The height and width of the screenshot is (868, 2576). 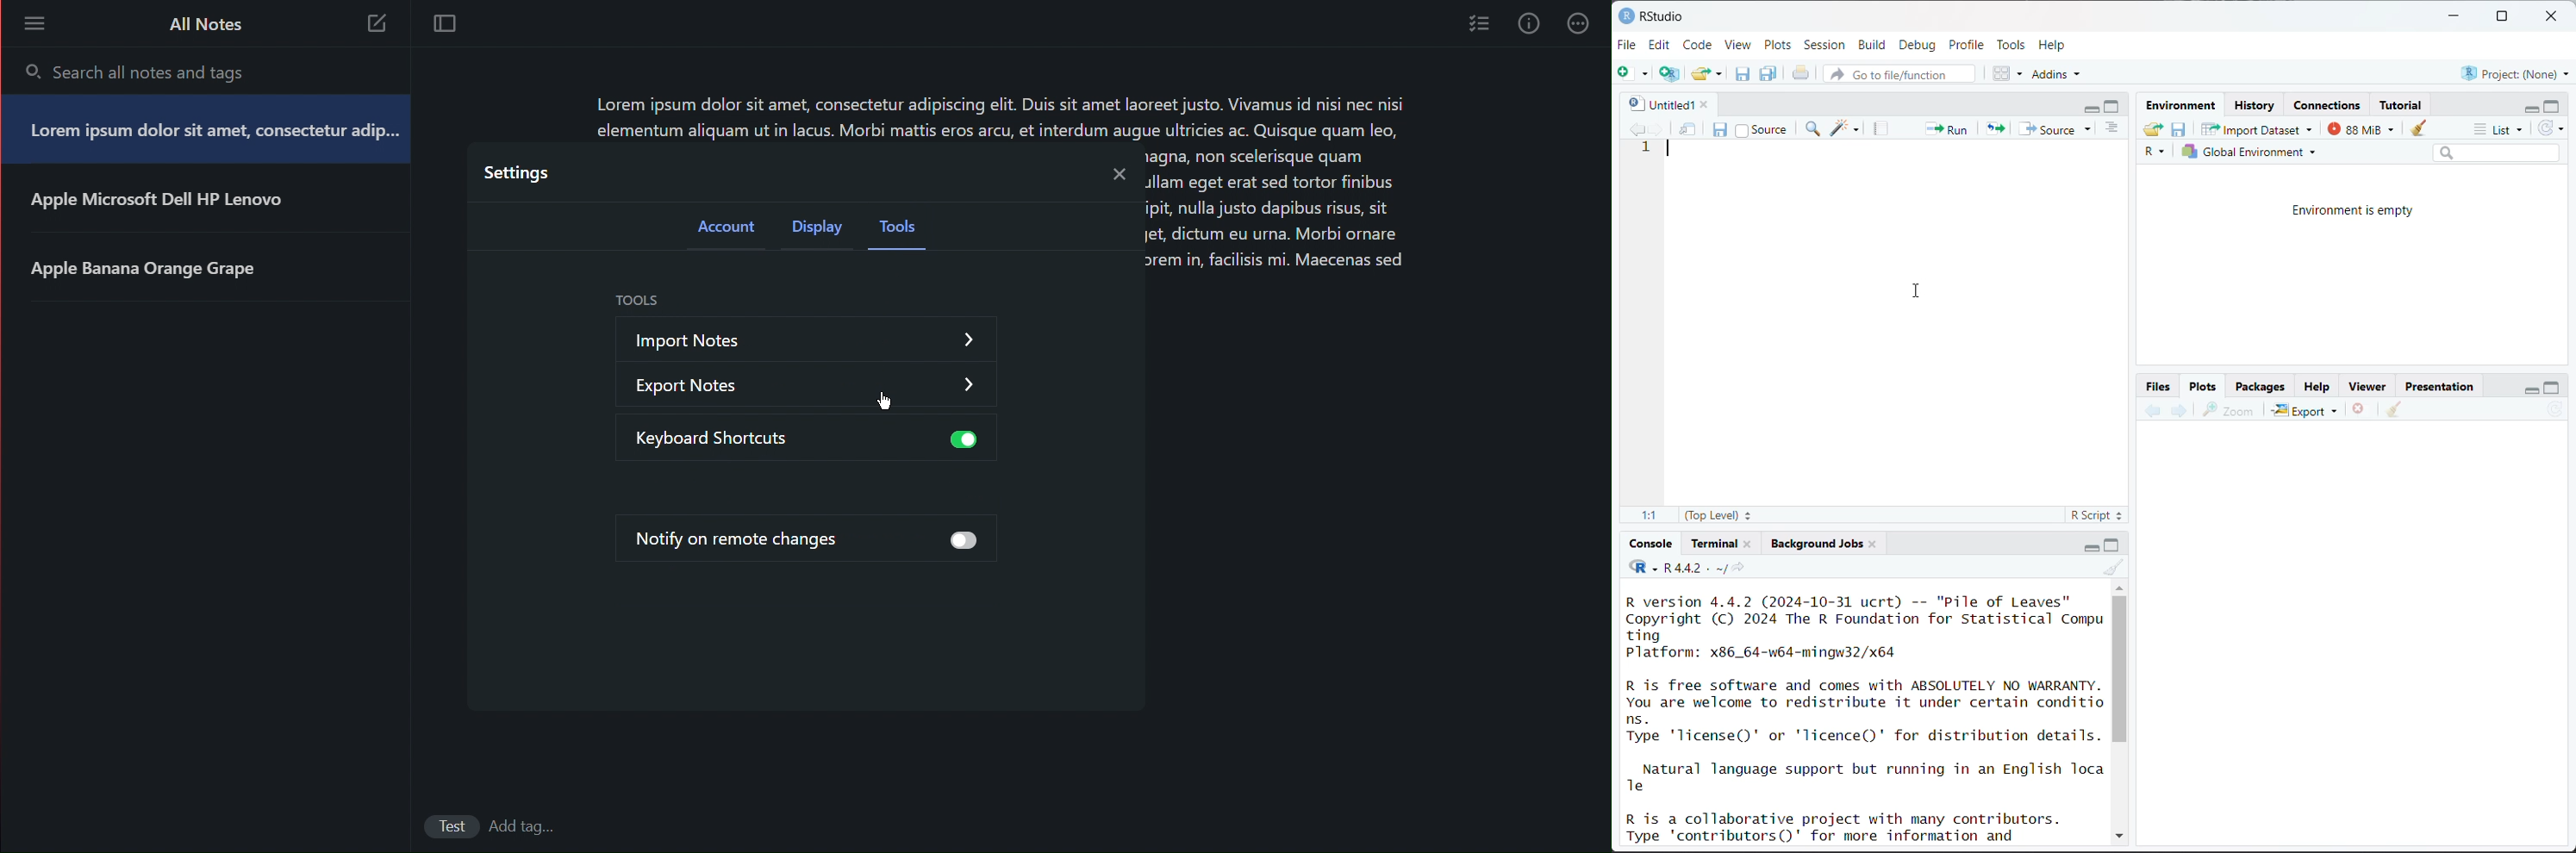 What do you see at coordinates (2160, 386) in the screenshot?
I see `` at bounding box center [2160, 386].